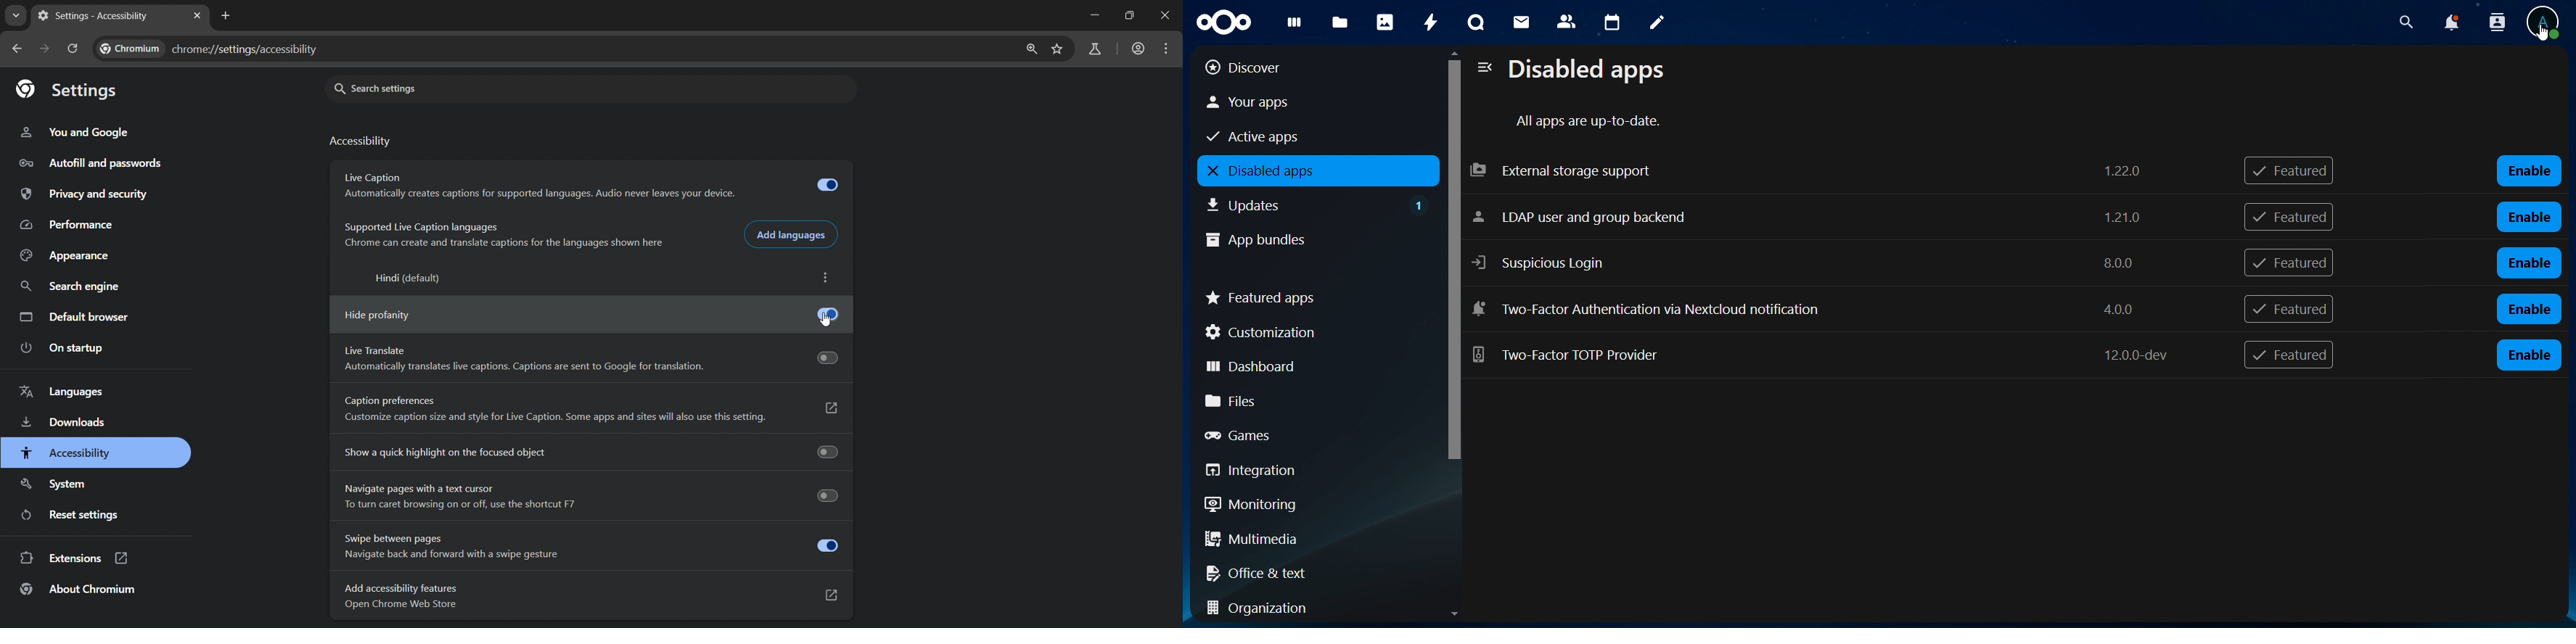  Describe the element at coordinates (1306, 364) in the screenshot. I see `dashboard` at that location.